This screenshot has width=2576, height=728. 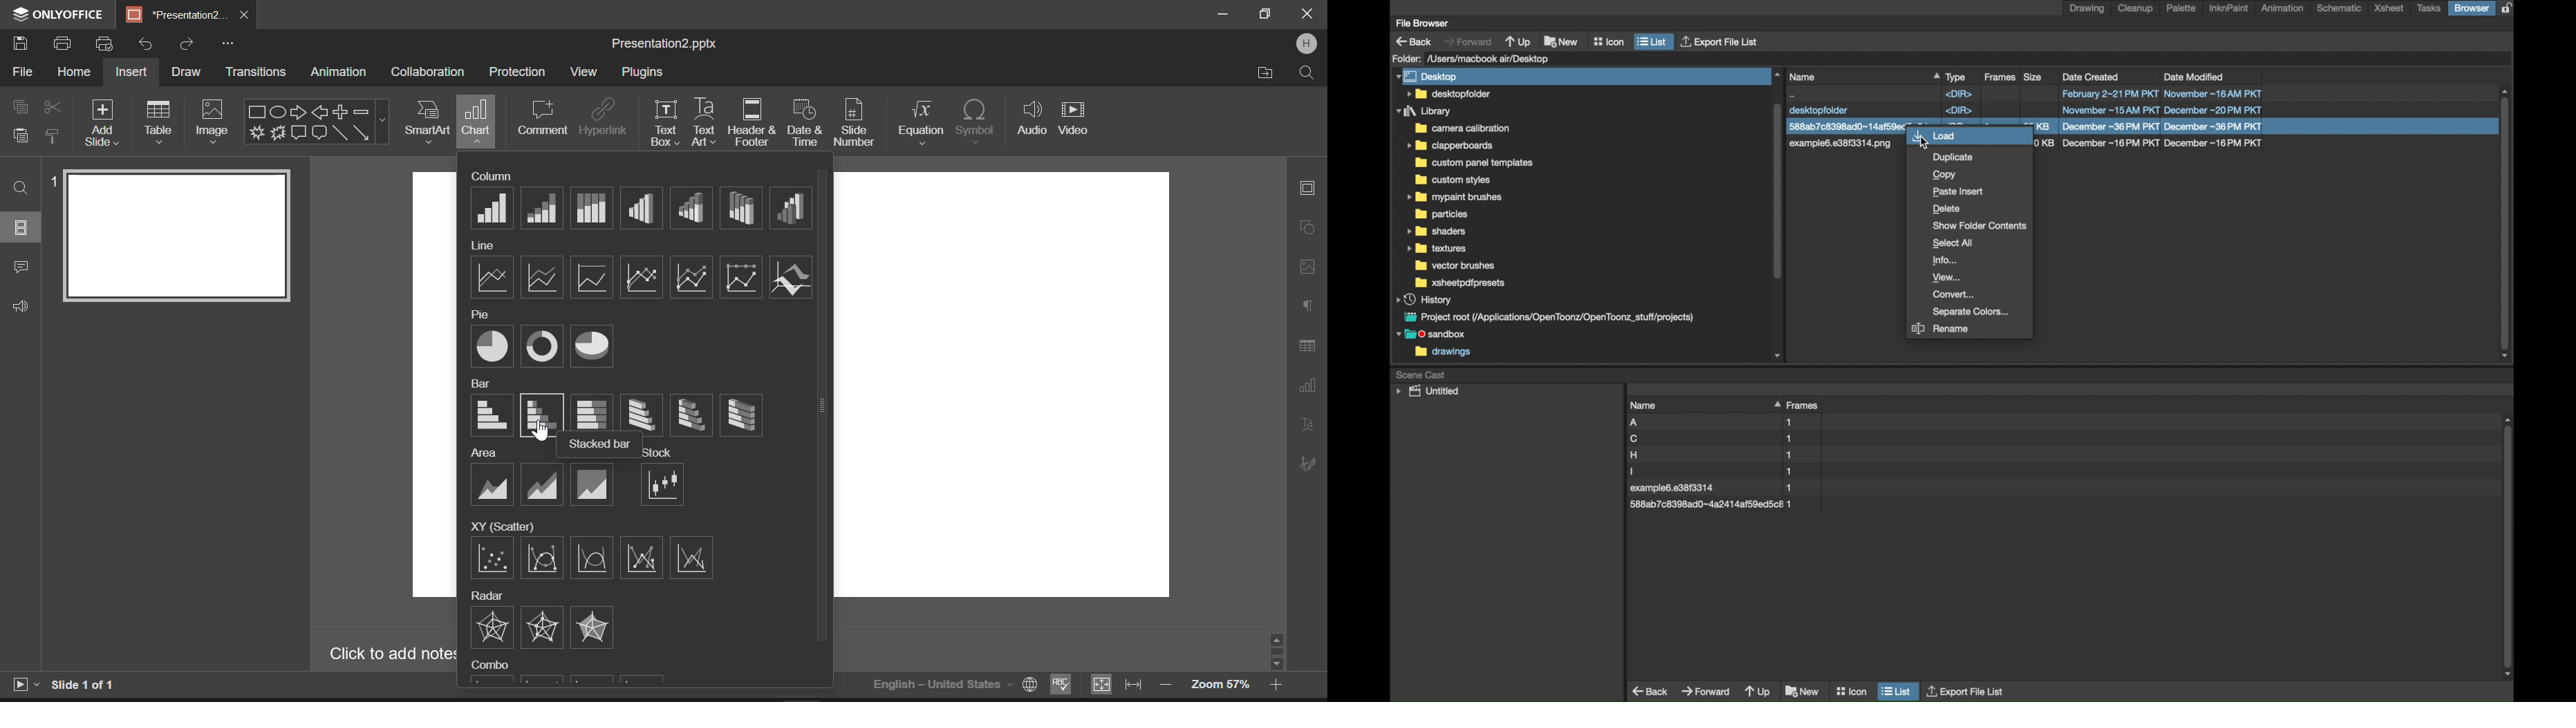 What do you see at coordinates (664, 123) in the screenshot?
I see `Text box` at bounding box center [664, 123].